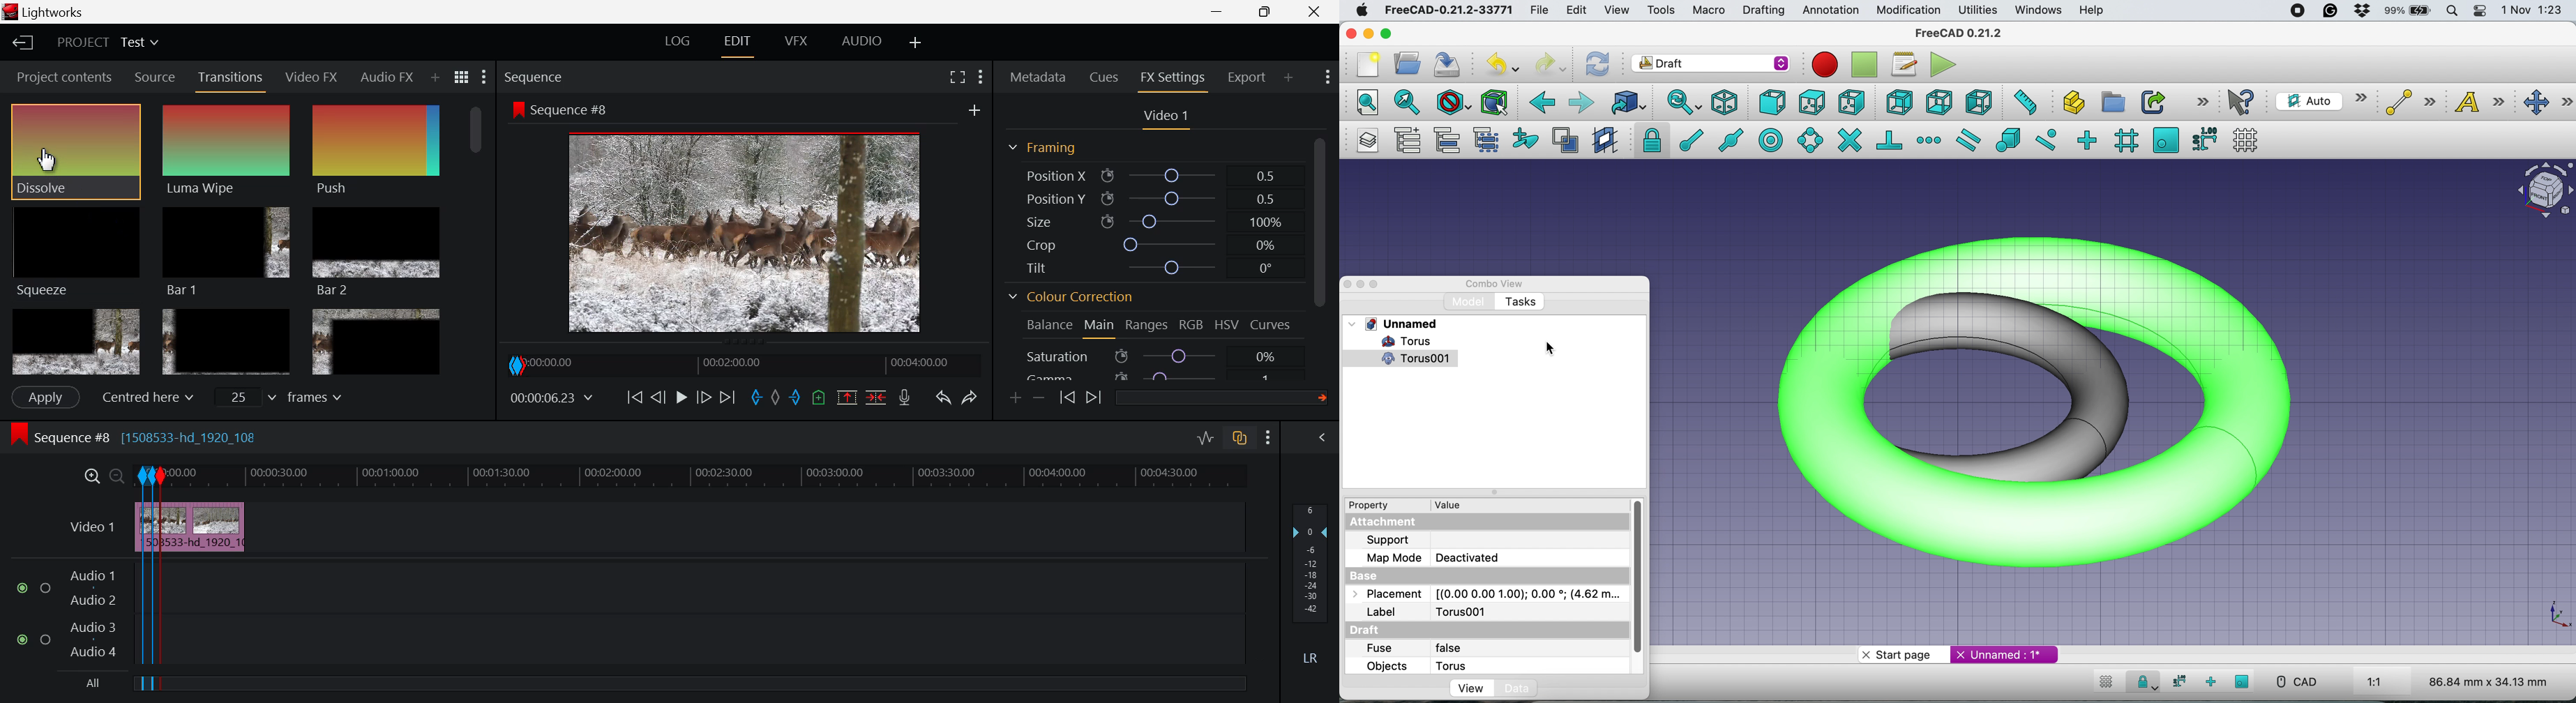 The height and width of the screenshot is (728, 2576). What do you see at coordinates (1527, 664) in the screenshot?
I see `The objects included in this clone` at bounding box center [1527, 664].